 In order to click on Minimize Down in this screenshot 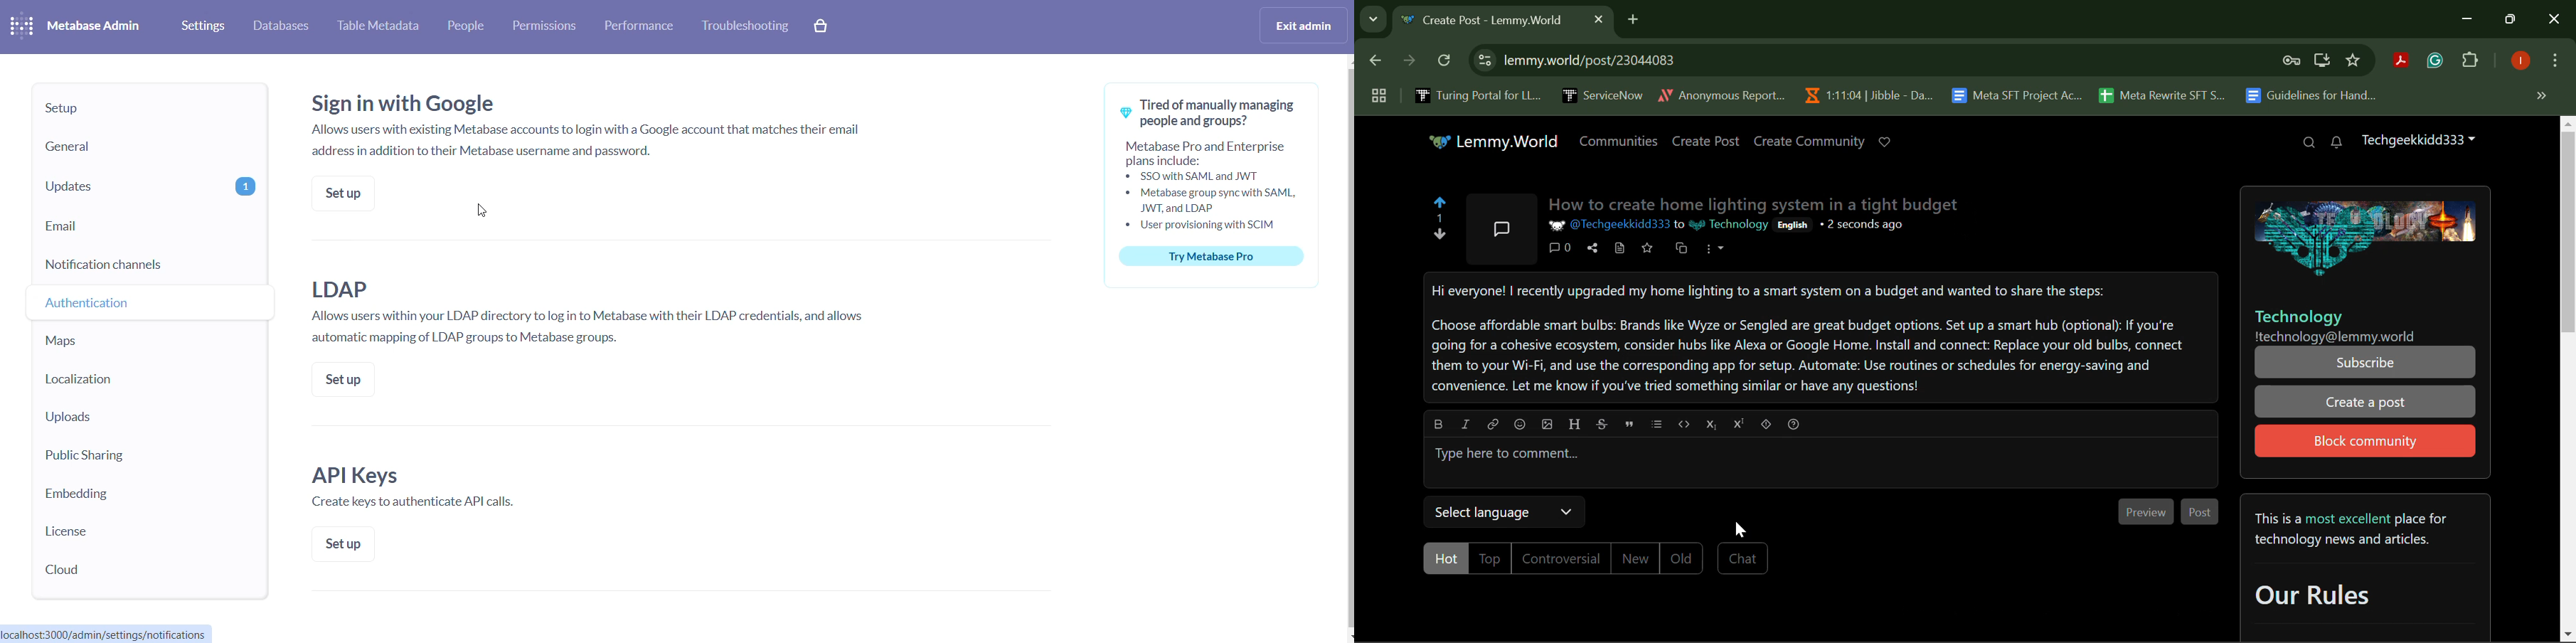, I will do `click(2469, 20)`.